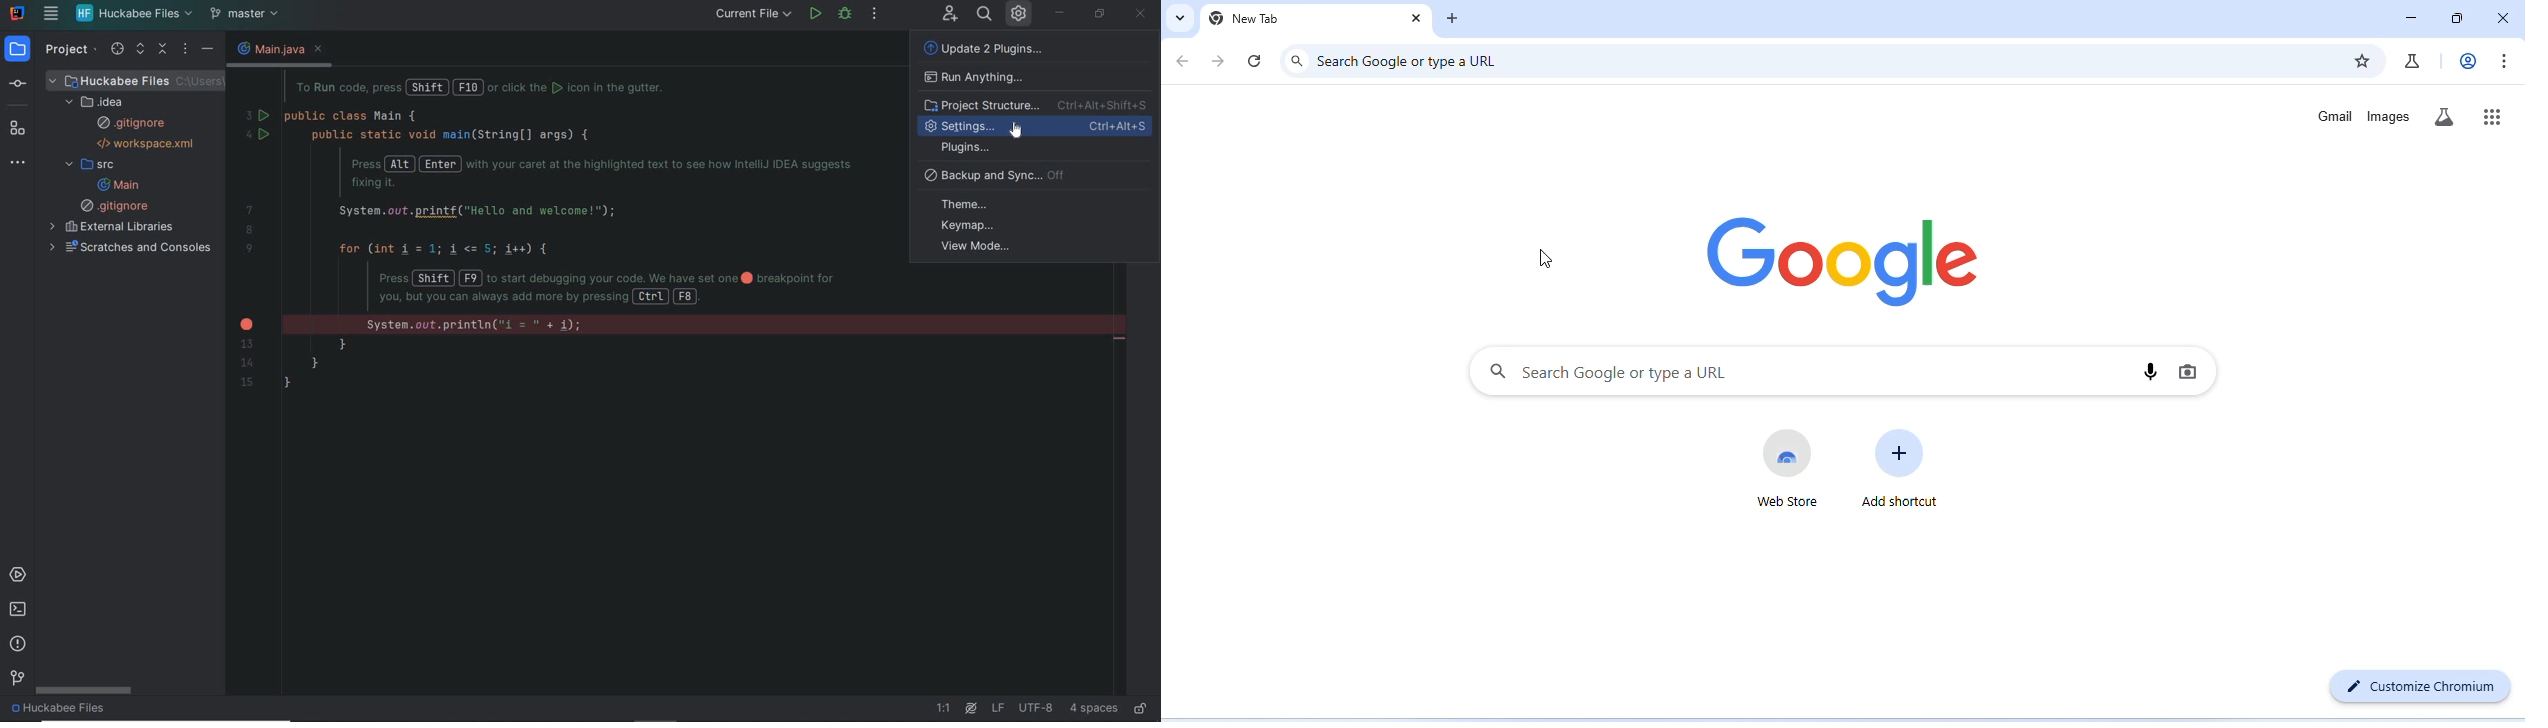  What do you see at coordinates (2411, 19) in the screenshot?
I see `minimize` at bounding box center [2411, 19].